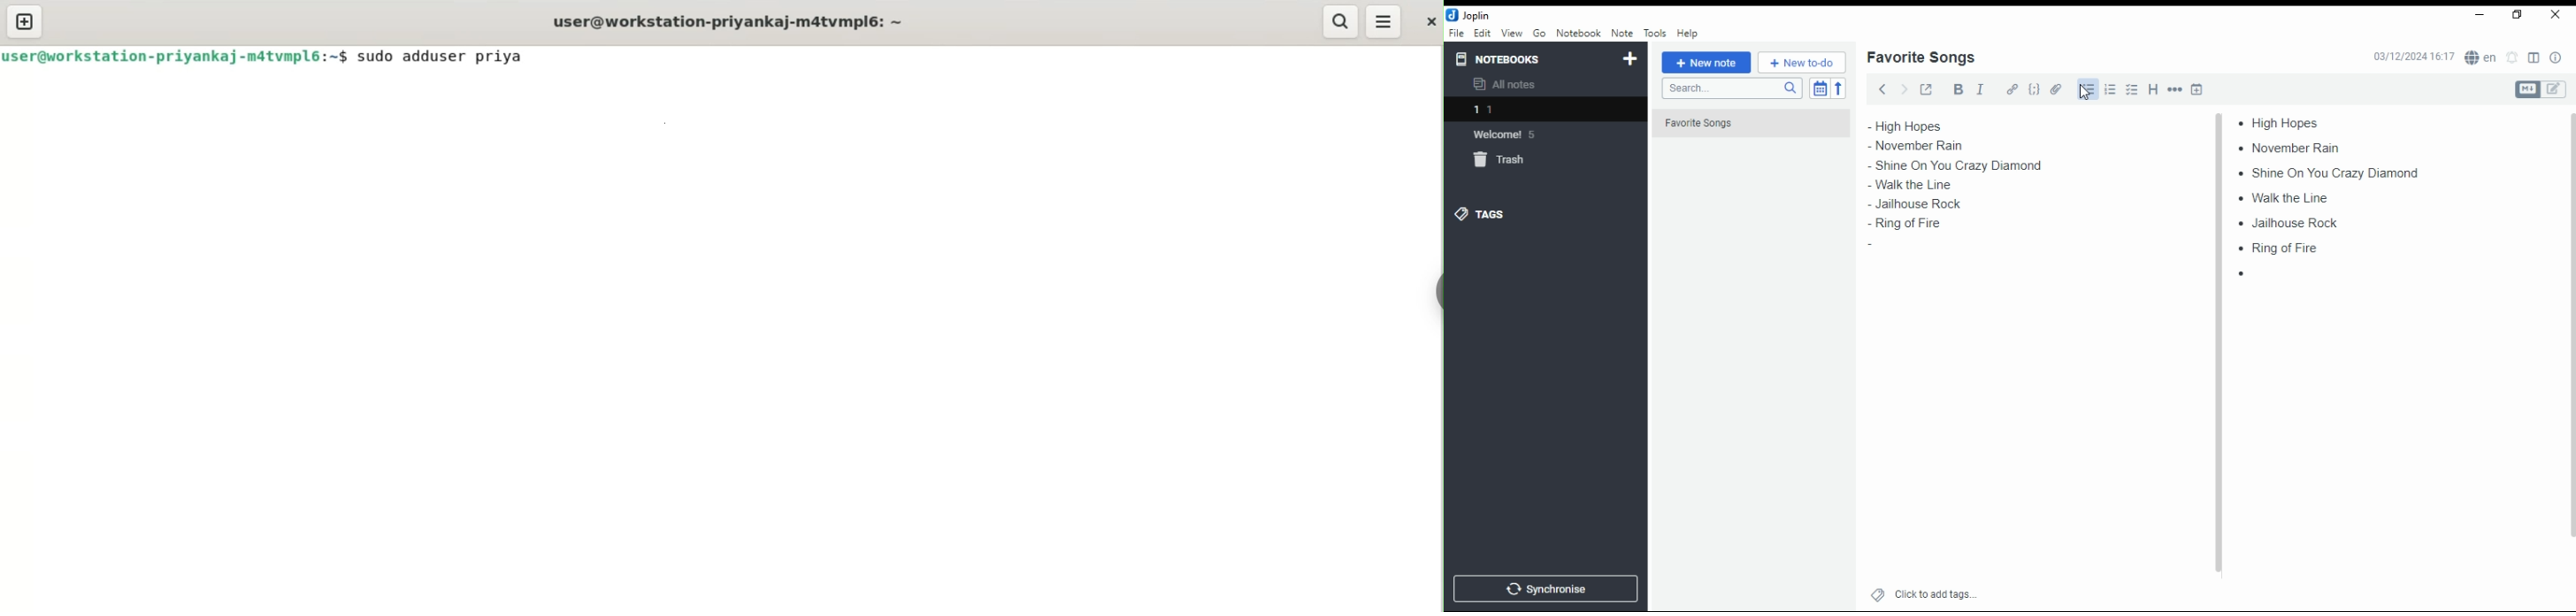  Describe the element at coordinates (1820, 88) in the screenshot. I see `toggle sort order field` at that location.